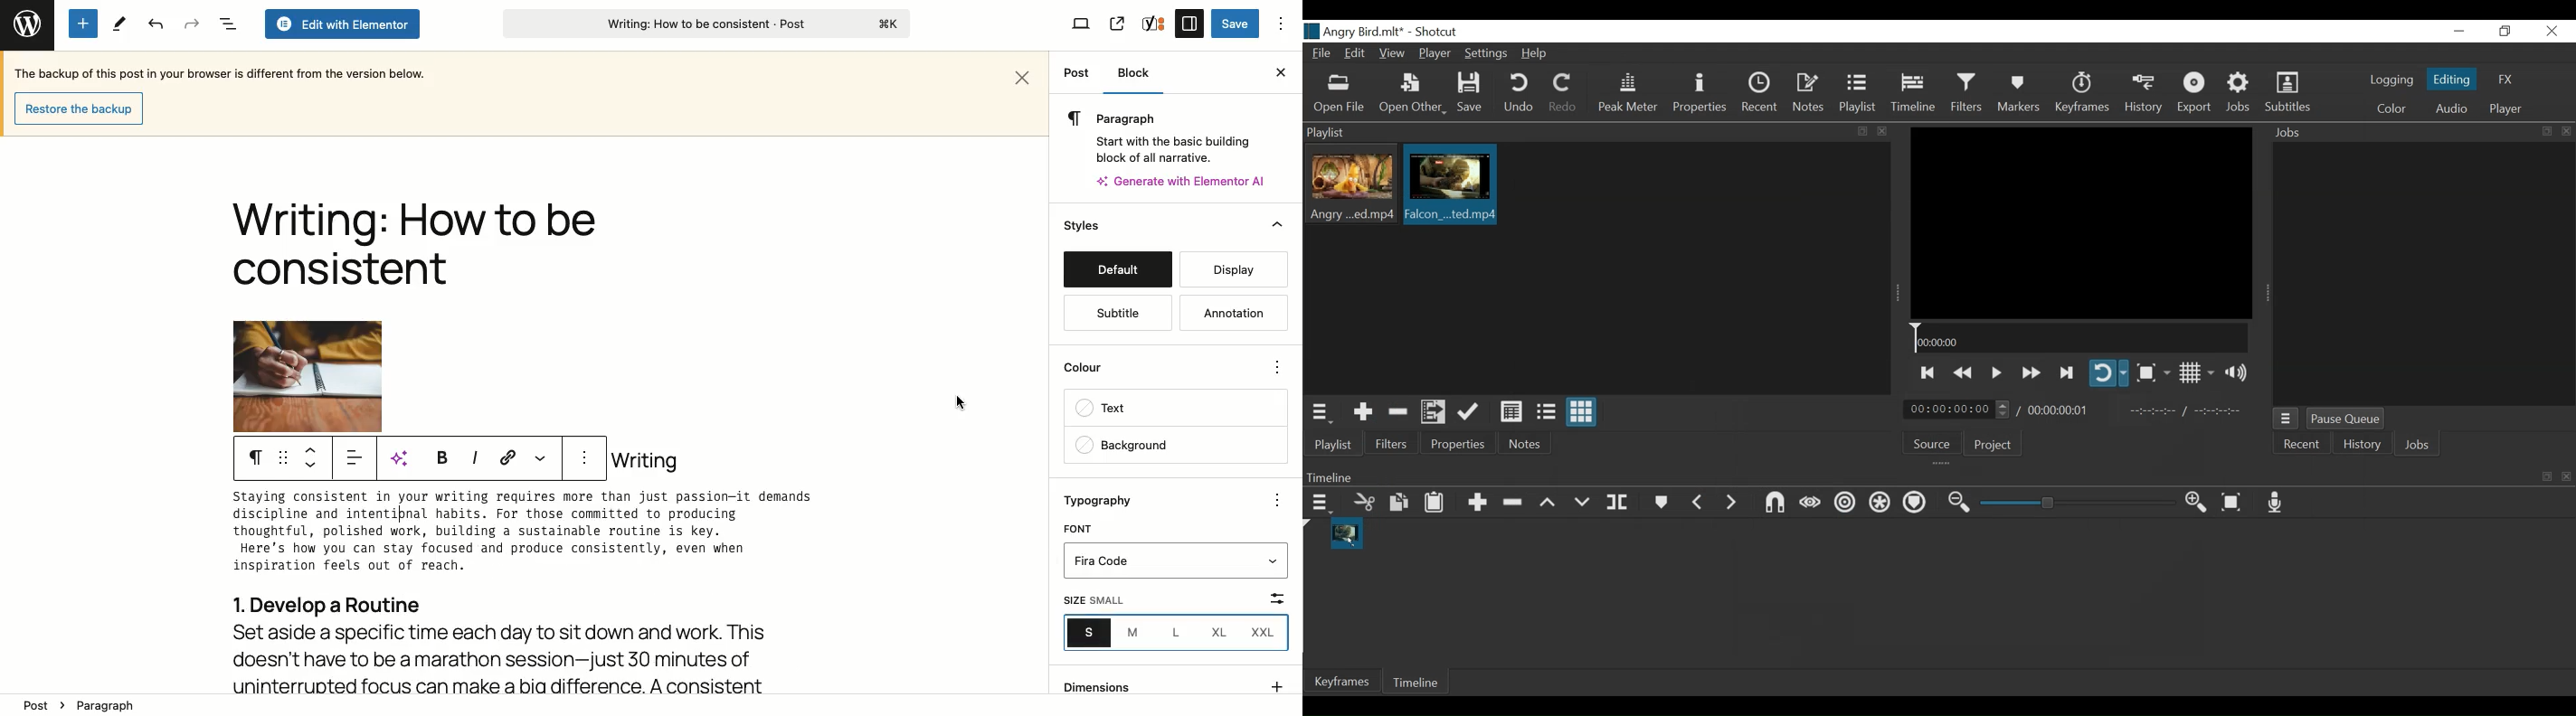 The height and width of the screenshot is (728, 2576). Describe the element at coordinates (223, 72) in the screenshot. I see `Backup text` at that location.